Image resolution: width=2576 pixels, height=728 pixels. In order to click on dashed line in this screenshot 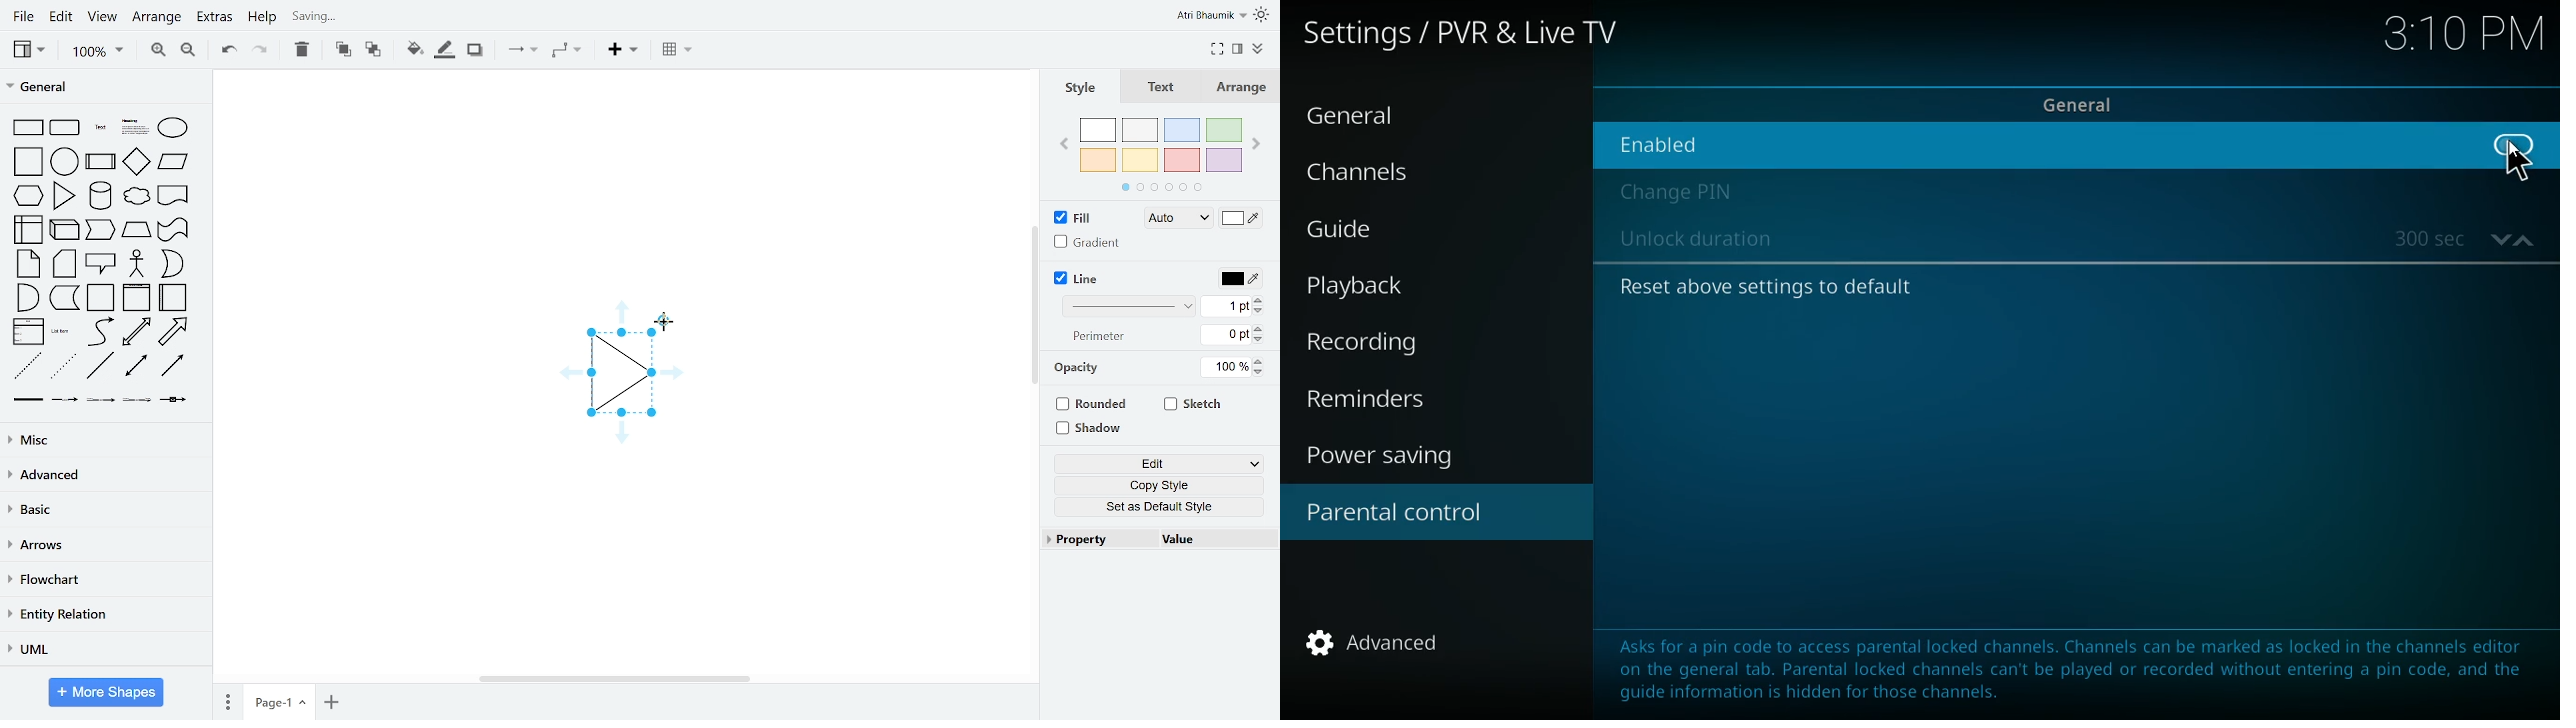, I will do `click(27, 367)`.